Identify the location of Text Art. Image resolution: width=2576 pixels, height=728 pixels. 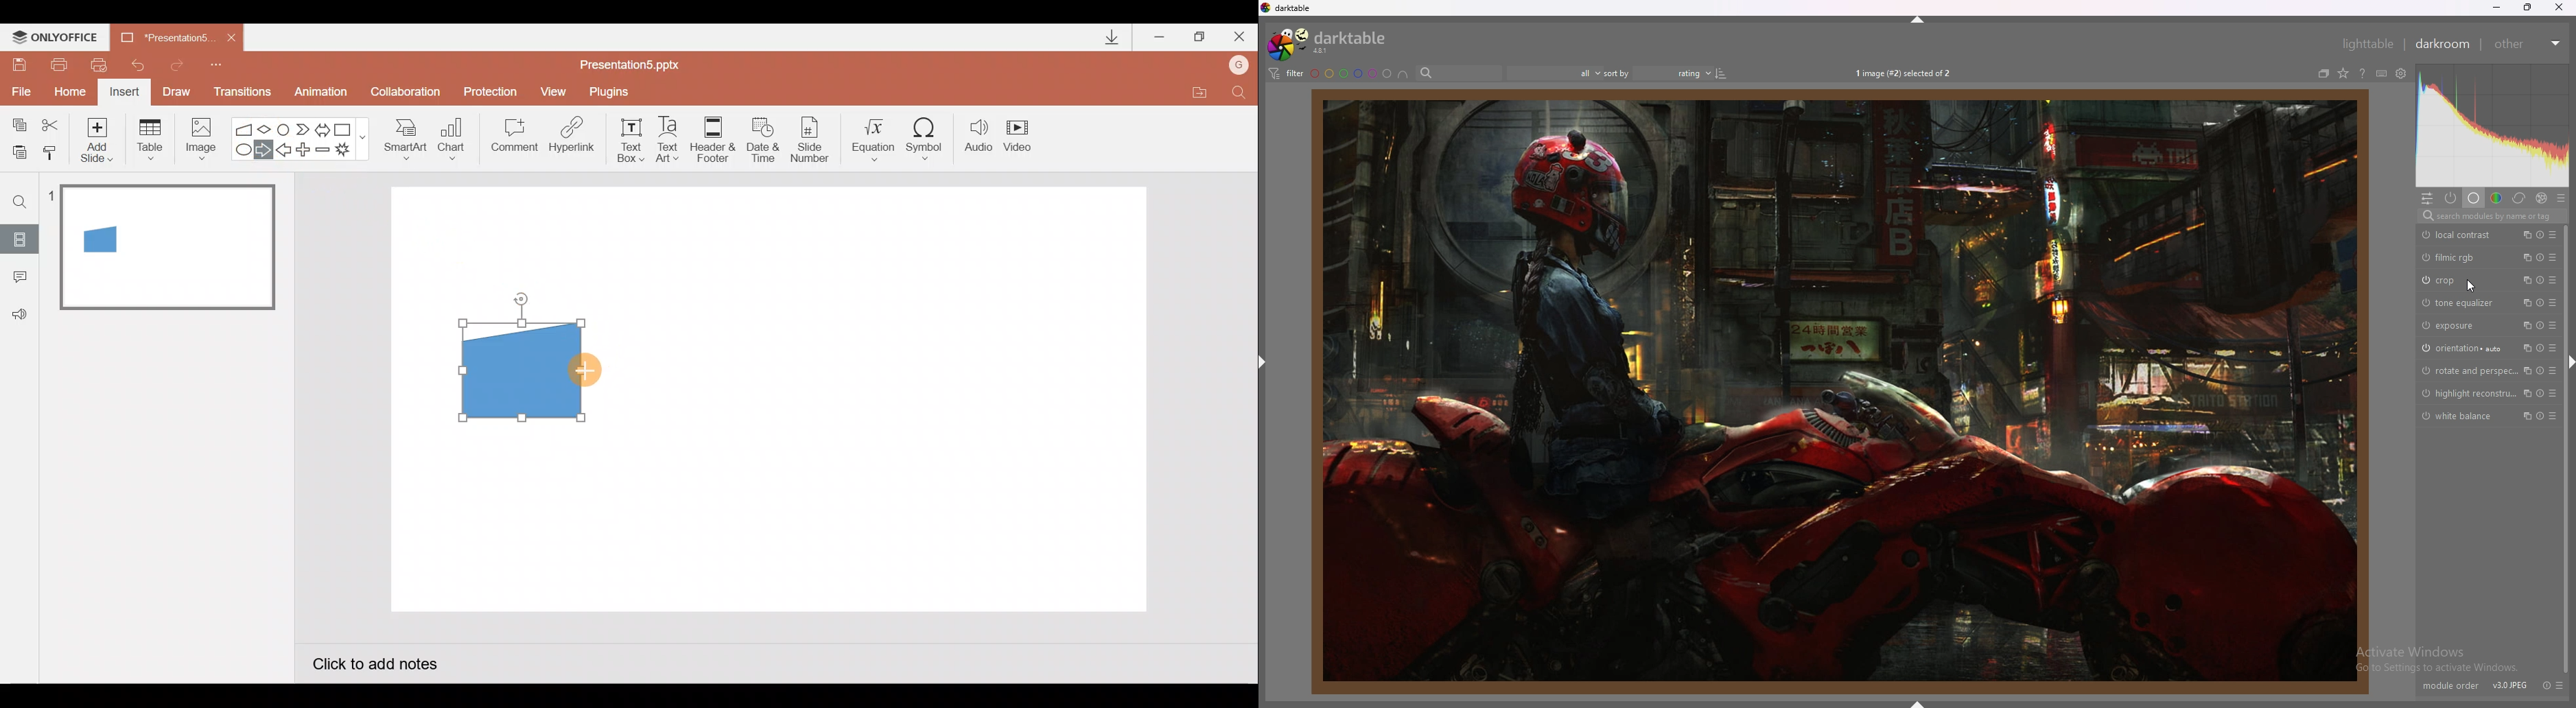
(671, 139).